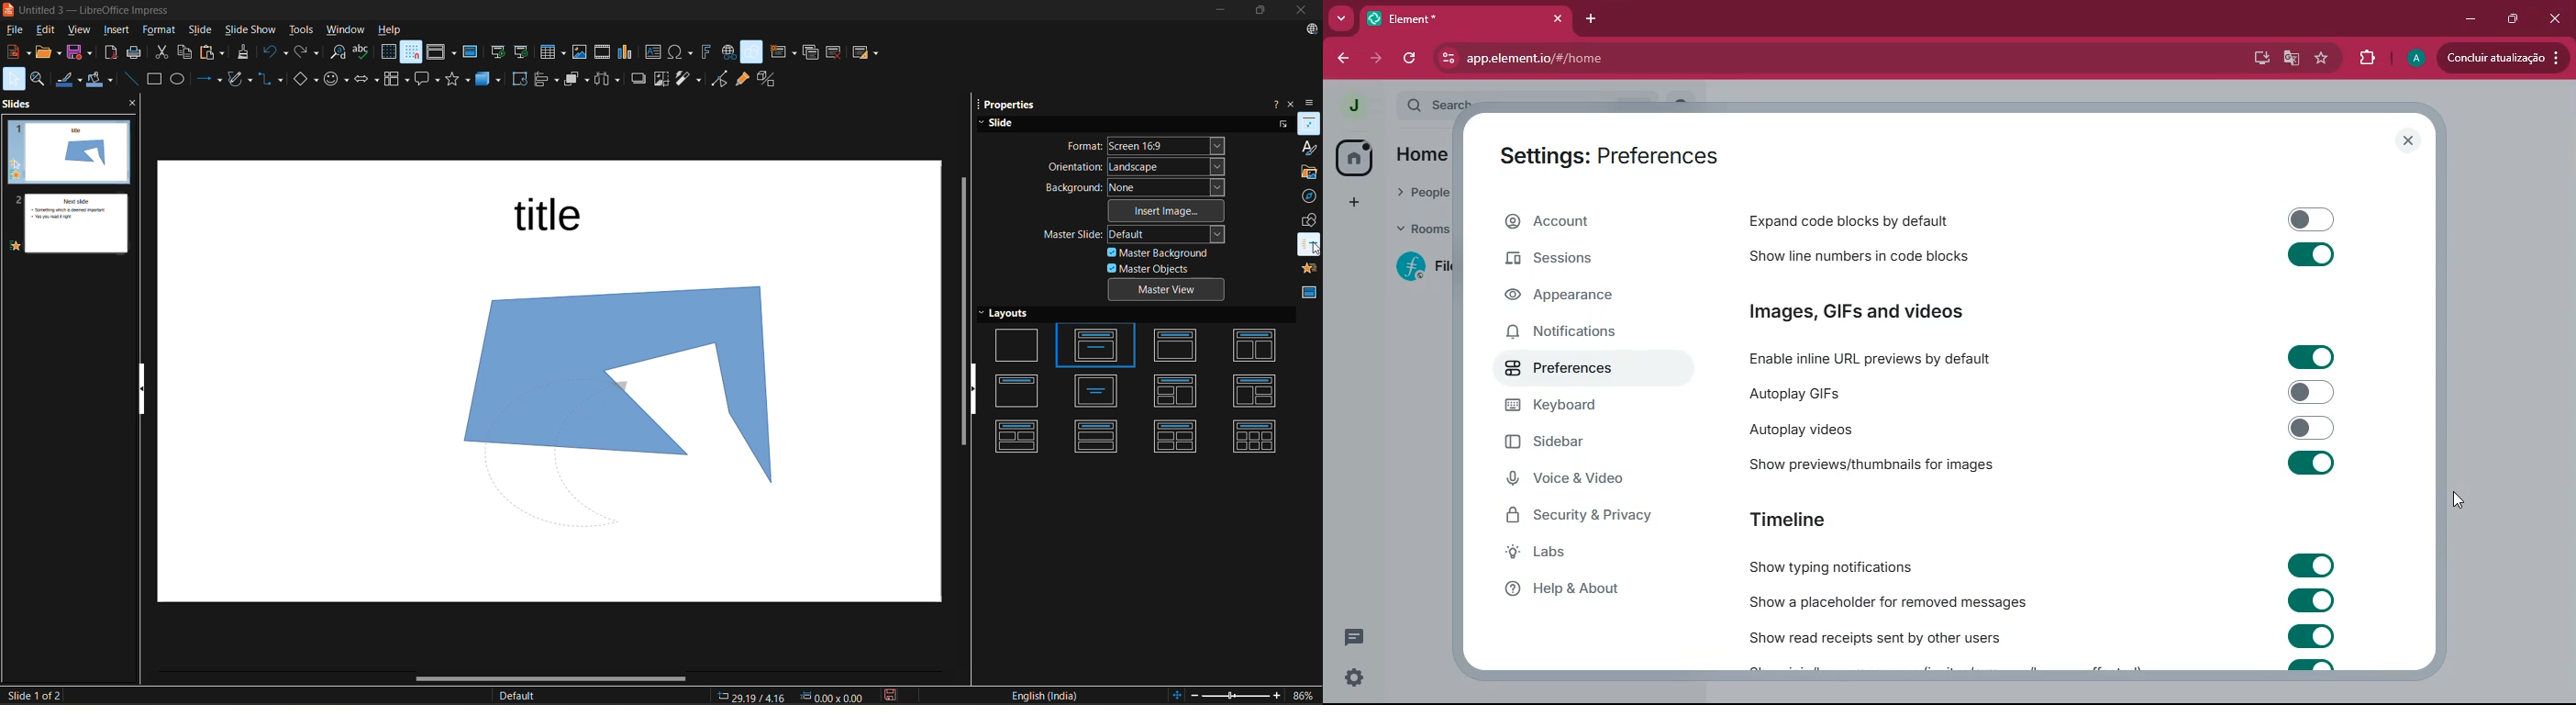 The height and width of the screenshot is (728, 2576). What do you see at coordinates (708, 53) in the screenshot?
I see `insert framework text` at bounding box center [708, 53].